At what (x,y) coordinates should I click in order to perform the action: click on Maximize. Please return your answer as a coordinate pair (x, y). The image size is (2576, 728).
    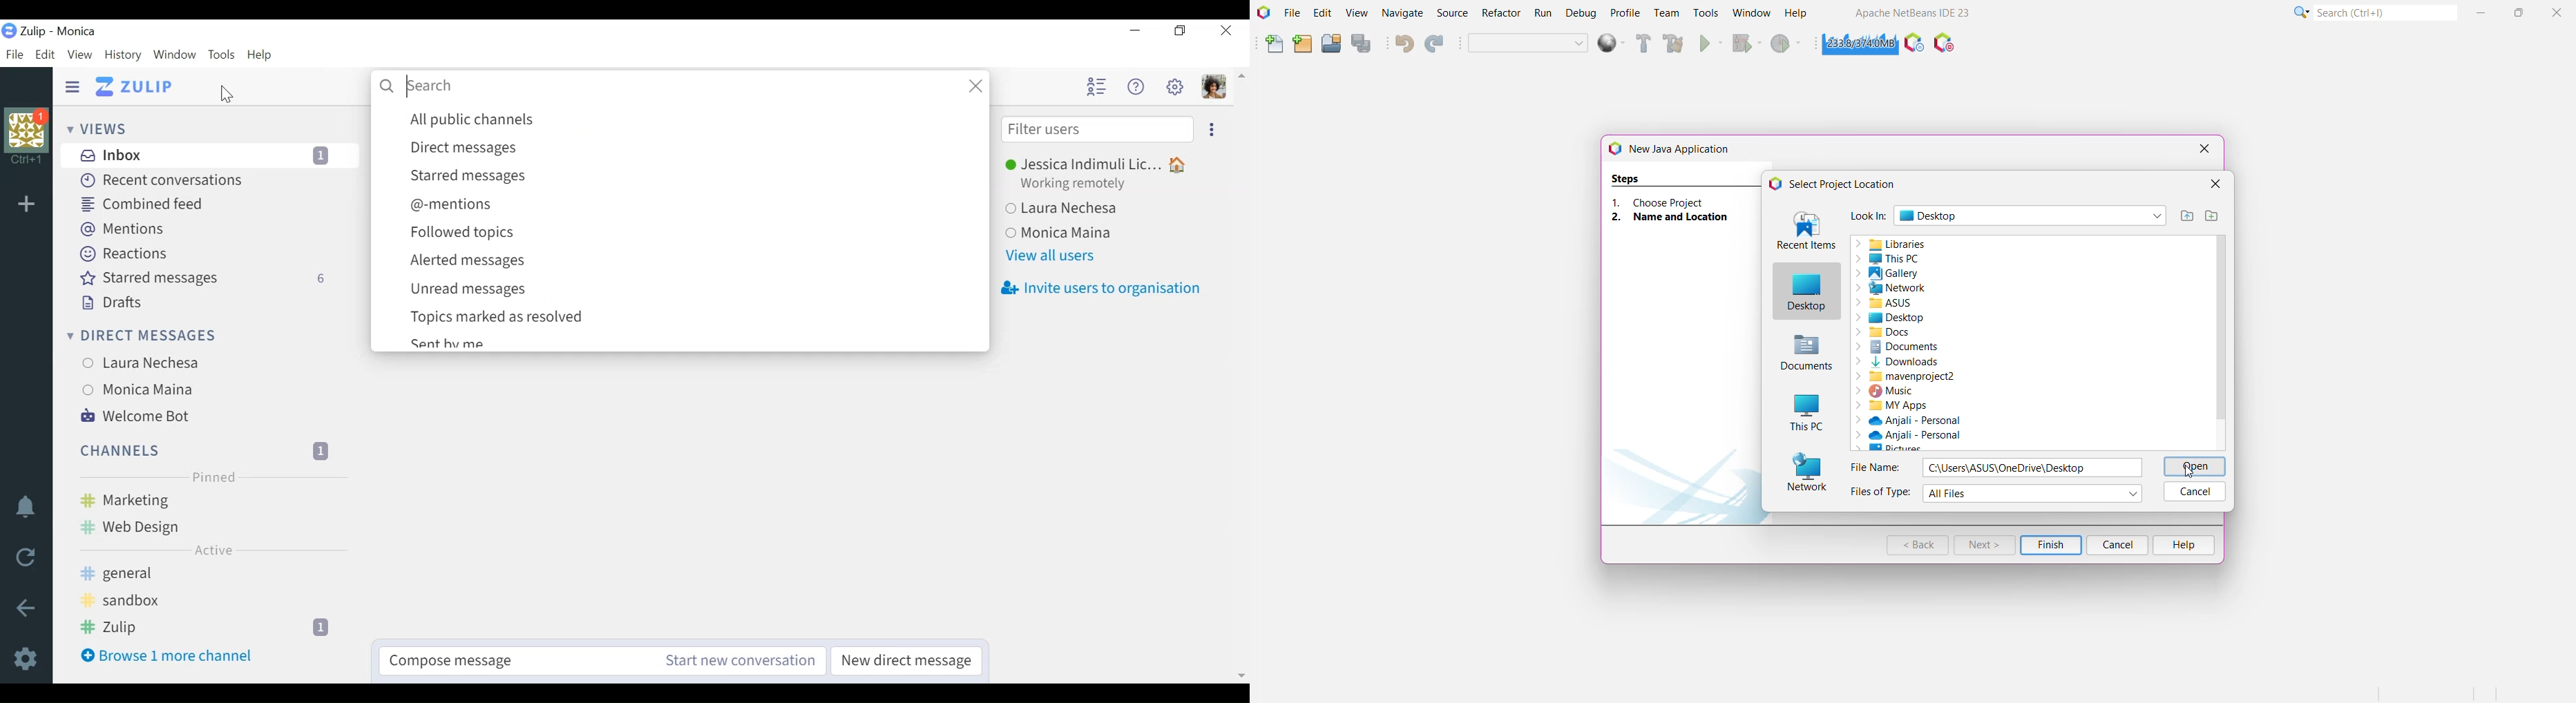
    Looking at the image, I should click on (2520, 13).